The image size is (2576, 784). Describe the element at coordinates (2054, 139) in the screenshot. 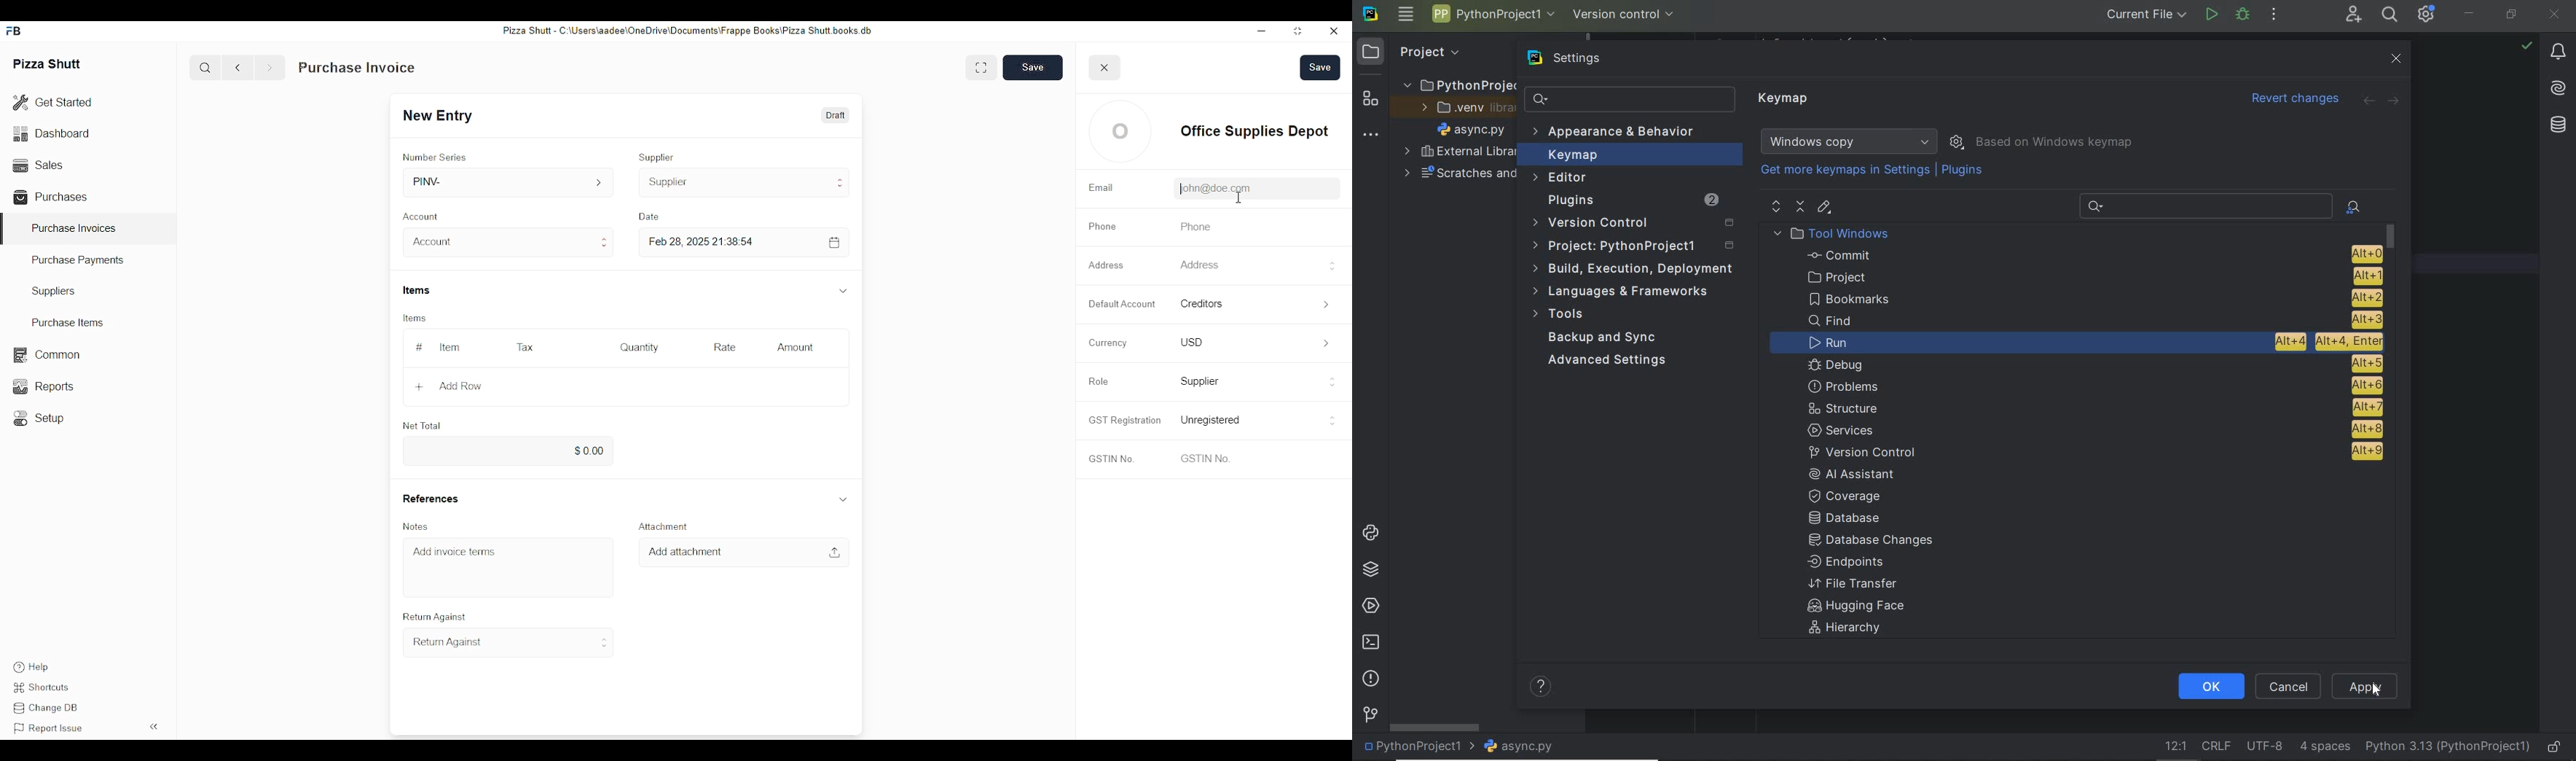

I see `Based on Windows keymap` at that location.